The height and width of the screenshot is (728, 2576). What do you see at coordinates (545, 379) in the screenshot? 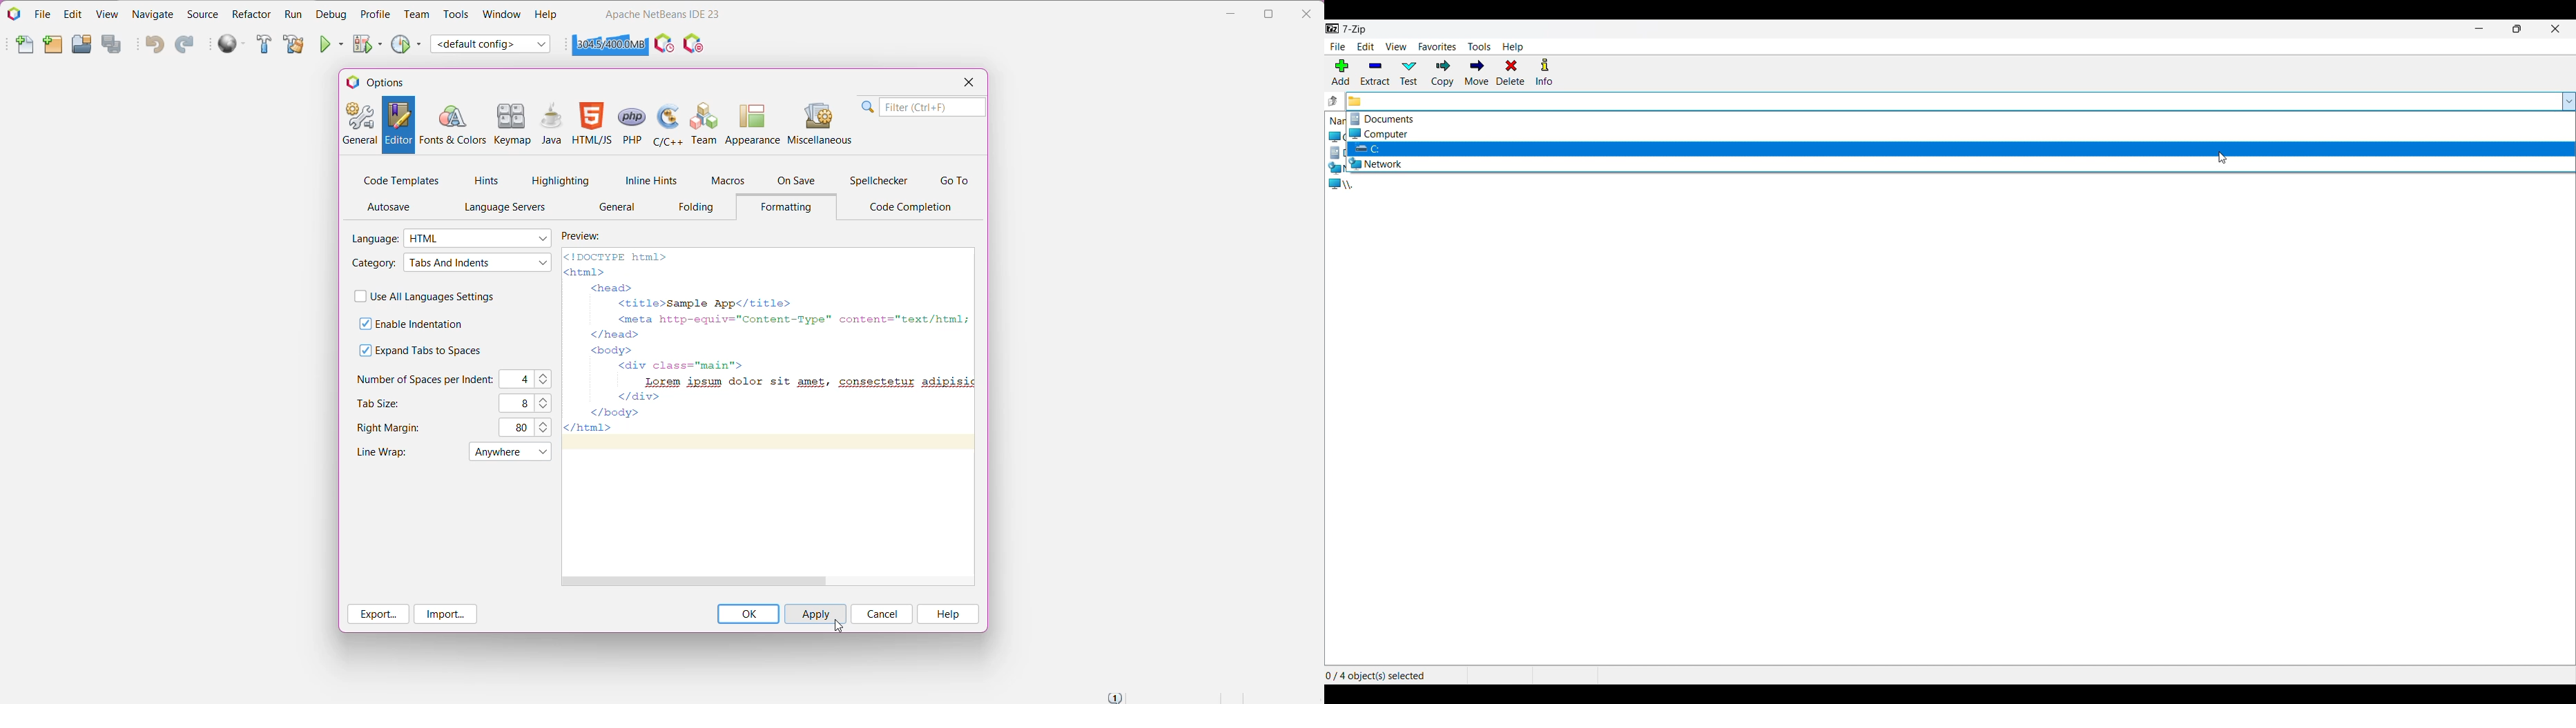
I see `Set the number of spaces per indent` at bounding box center [545, 379].